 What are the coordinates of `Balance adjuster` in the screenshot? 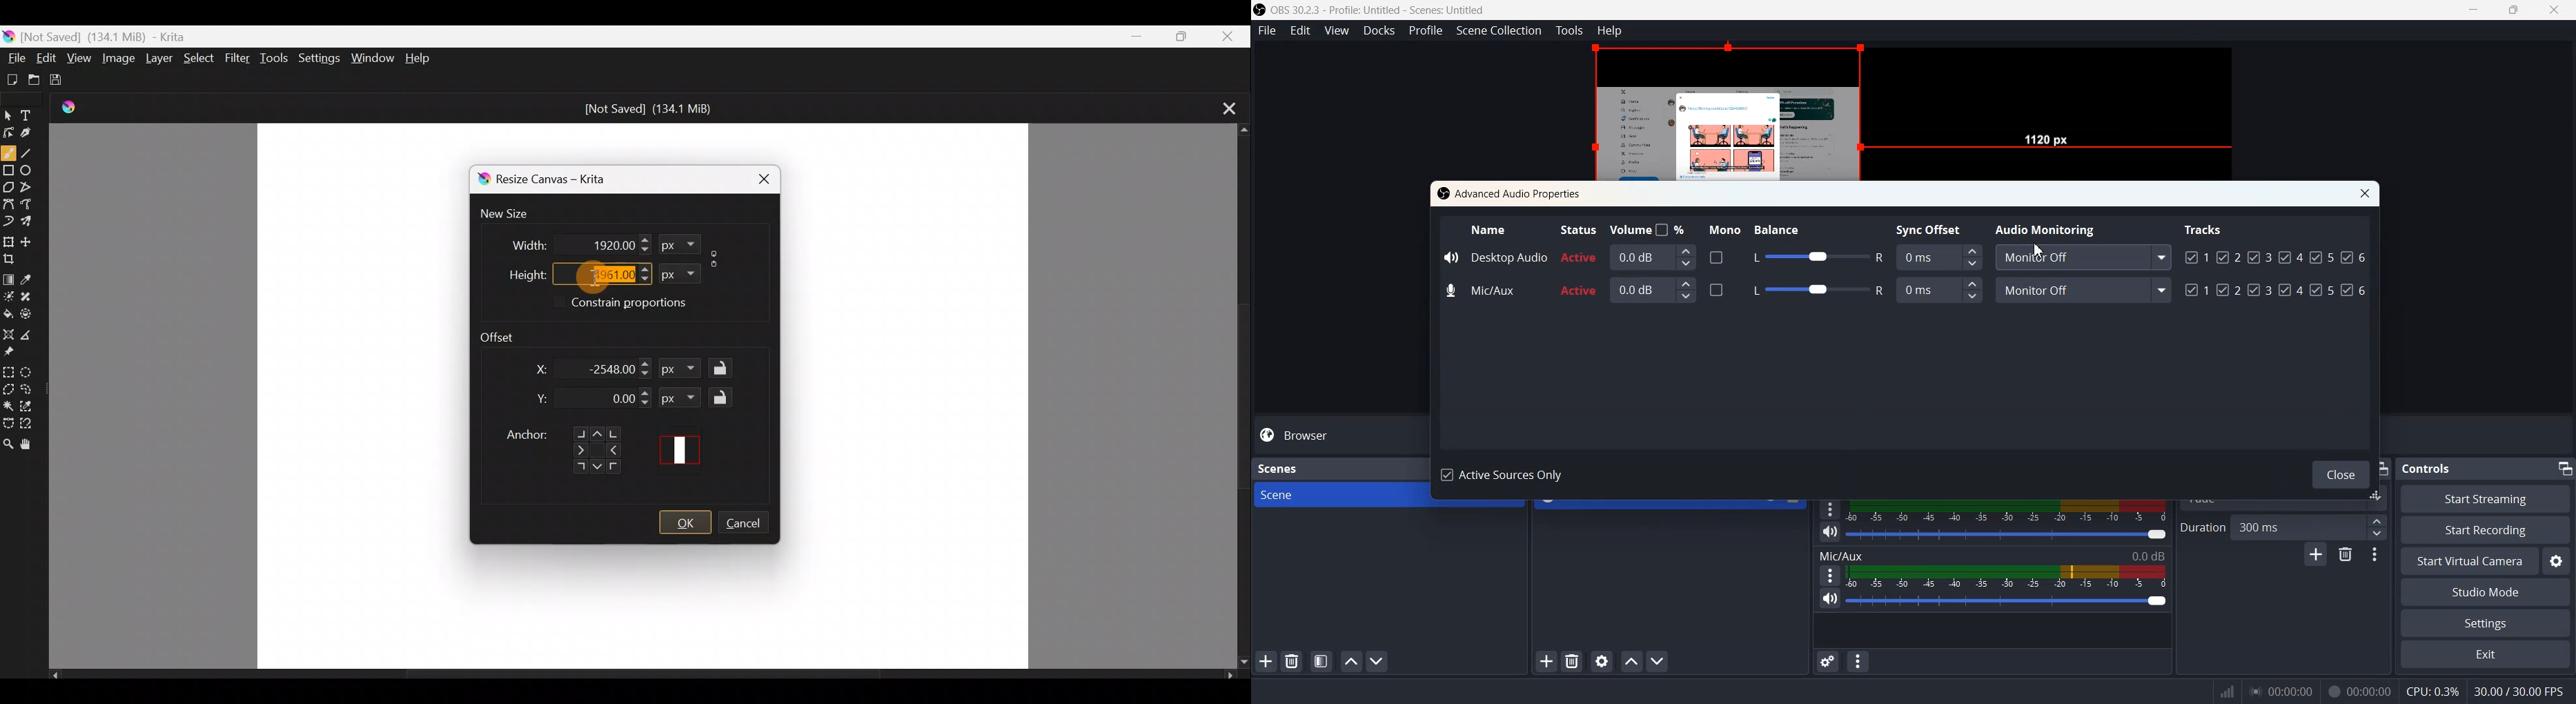 It's located at (1813, 288).